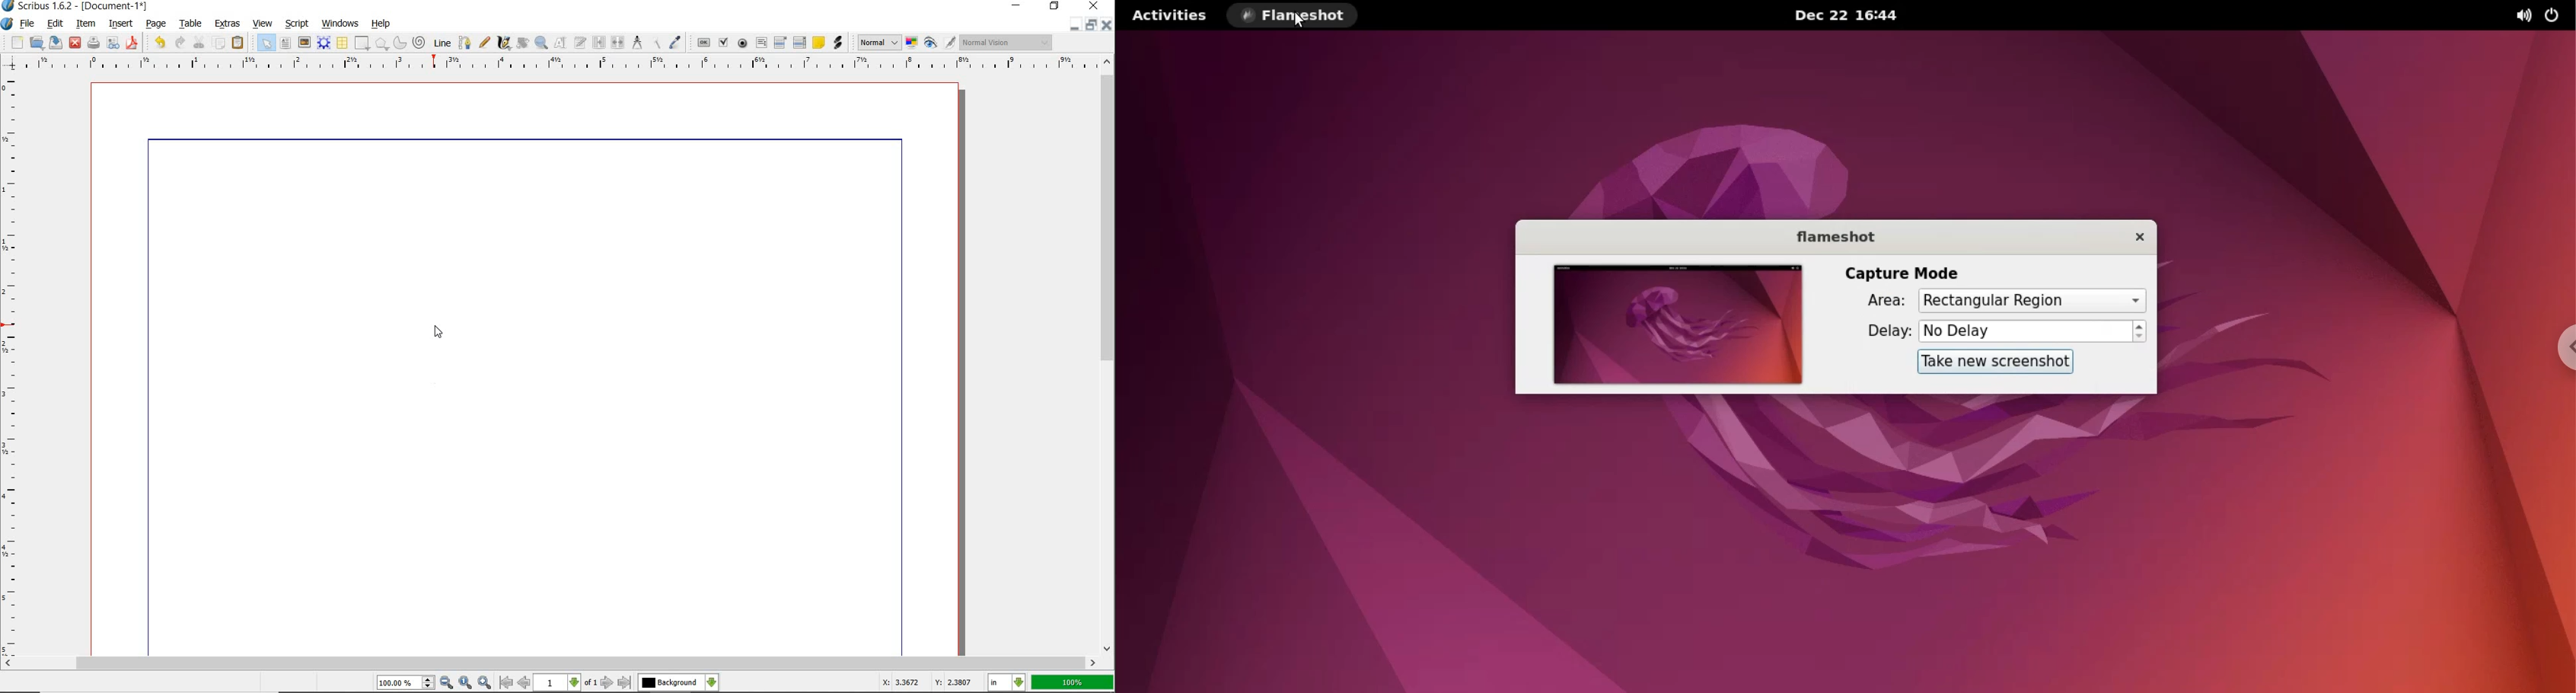 The width and height of the screenshot is (2576, 700). Describe the element at coordinates (484, 41) in the screenshot. I see `freehand line` at that location.